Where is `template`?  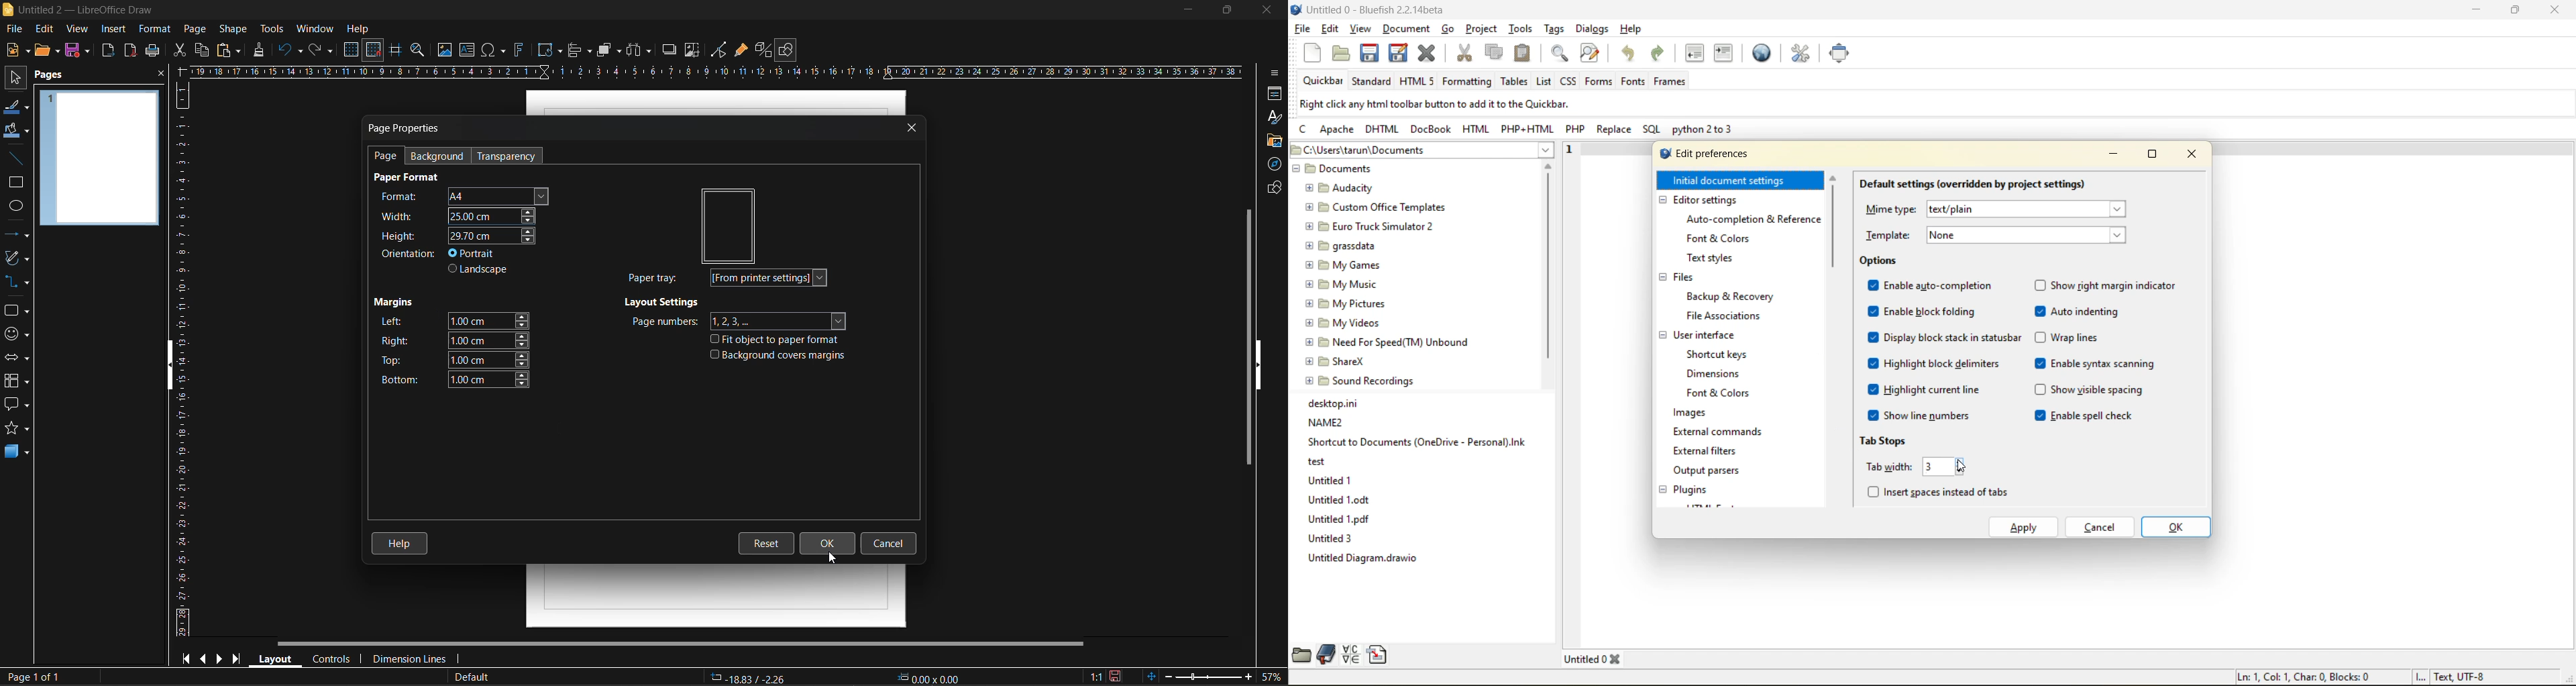
template is located at coordinates (1998, 235).